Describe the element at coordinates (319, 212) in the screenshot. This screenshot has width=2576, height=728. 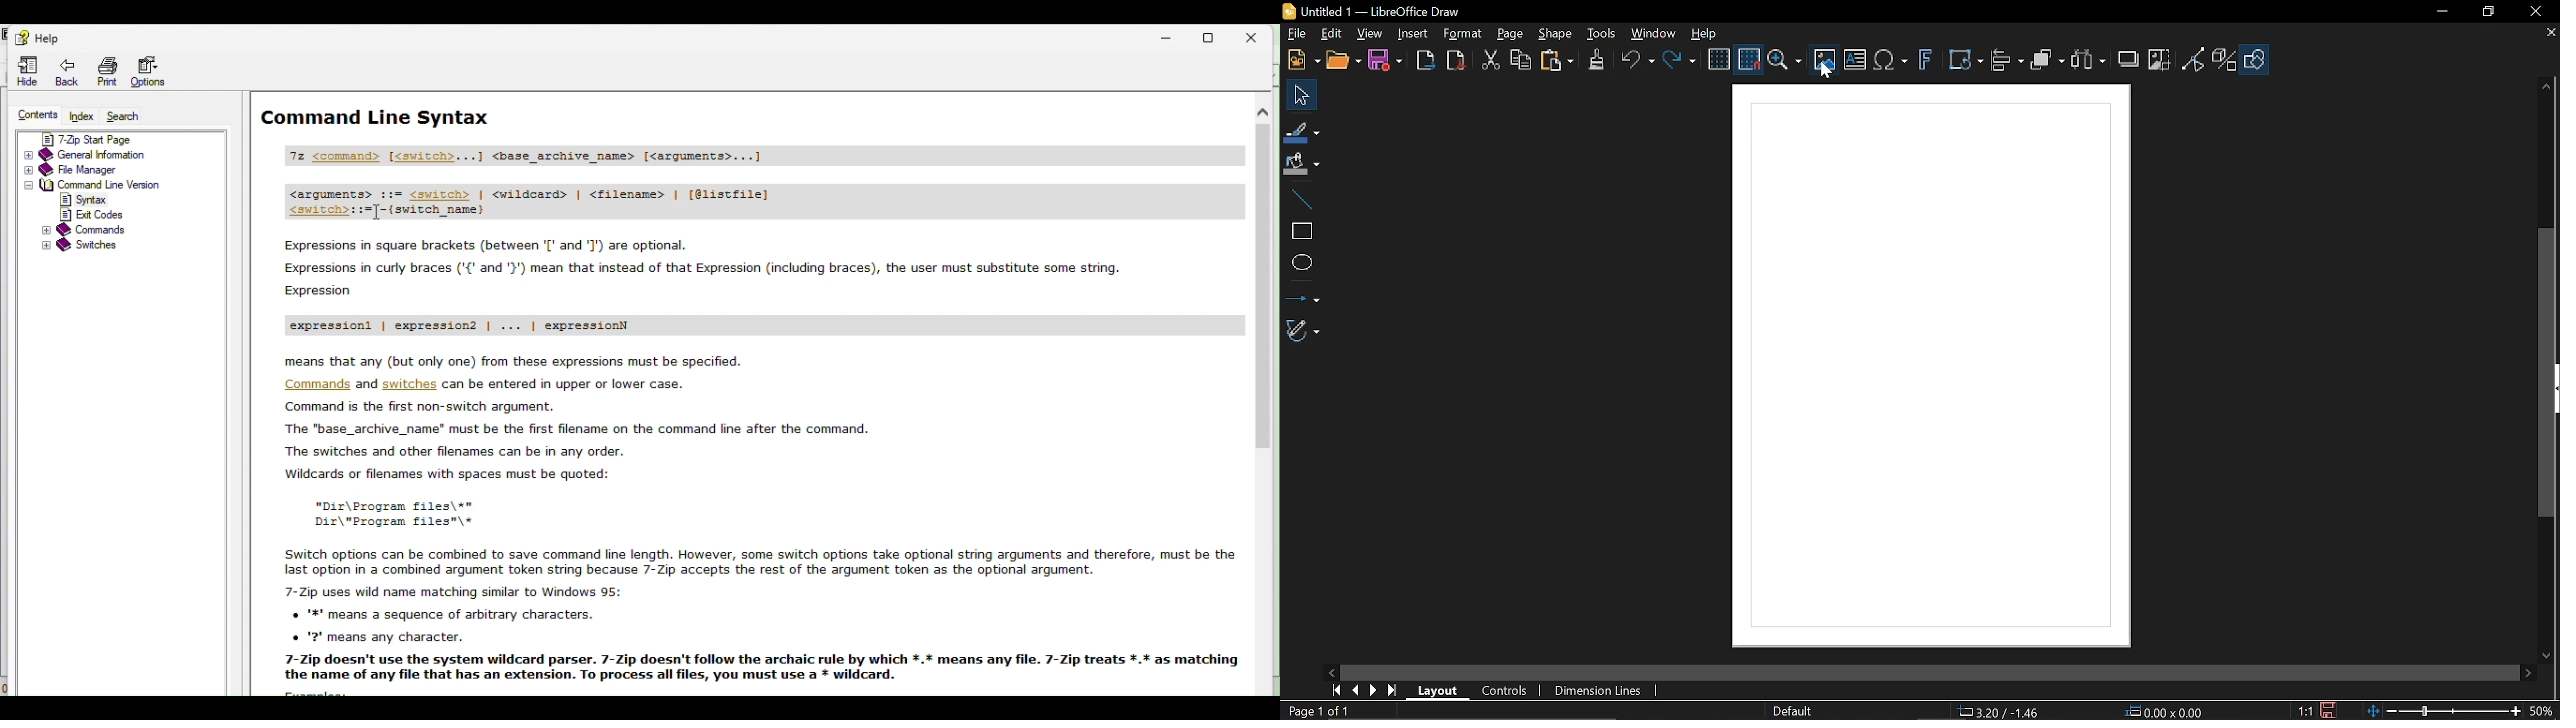
I see `<switch>` at that location.